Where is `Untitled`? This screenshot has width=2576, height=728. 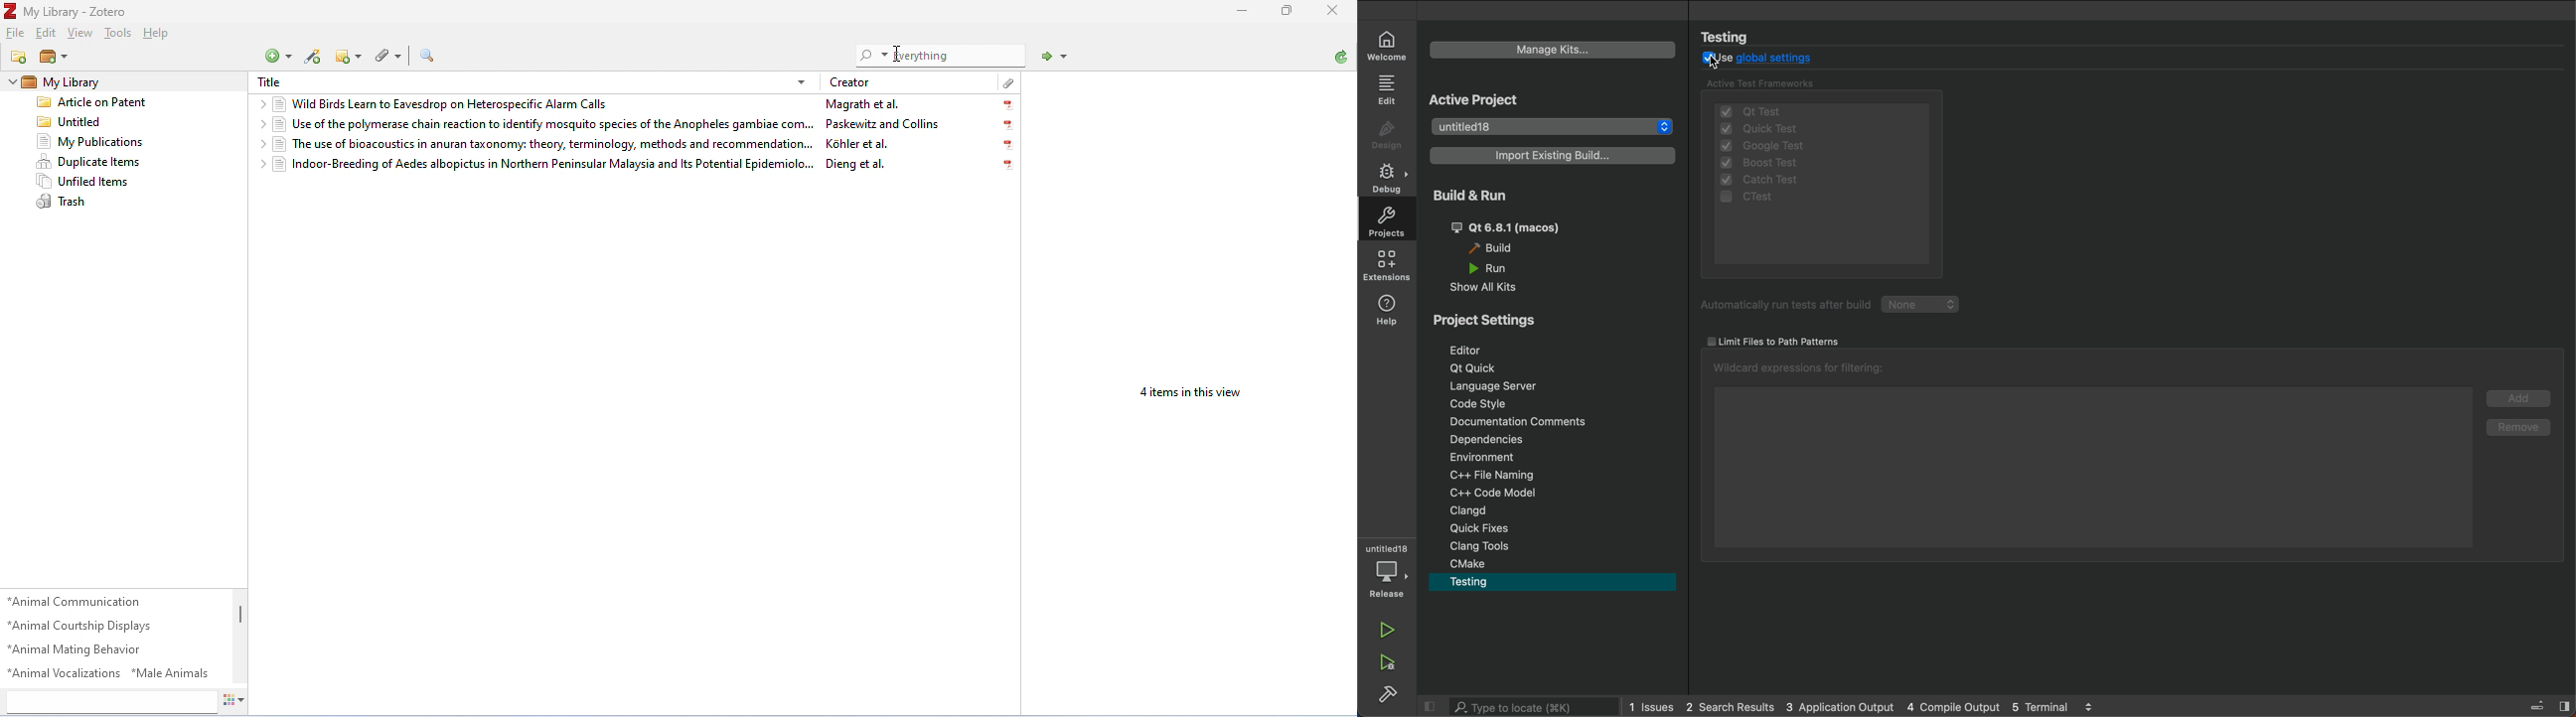 Untitled is located at coordinates (103, 120).